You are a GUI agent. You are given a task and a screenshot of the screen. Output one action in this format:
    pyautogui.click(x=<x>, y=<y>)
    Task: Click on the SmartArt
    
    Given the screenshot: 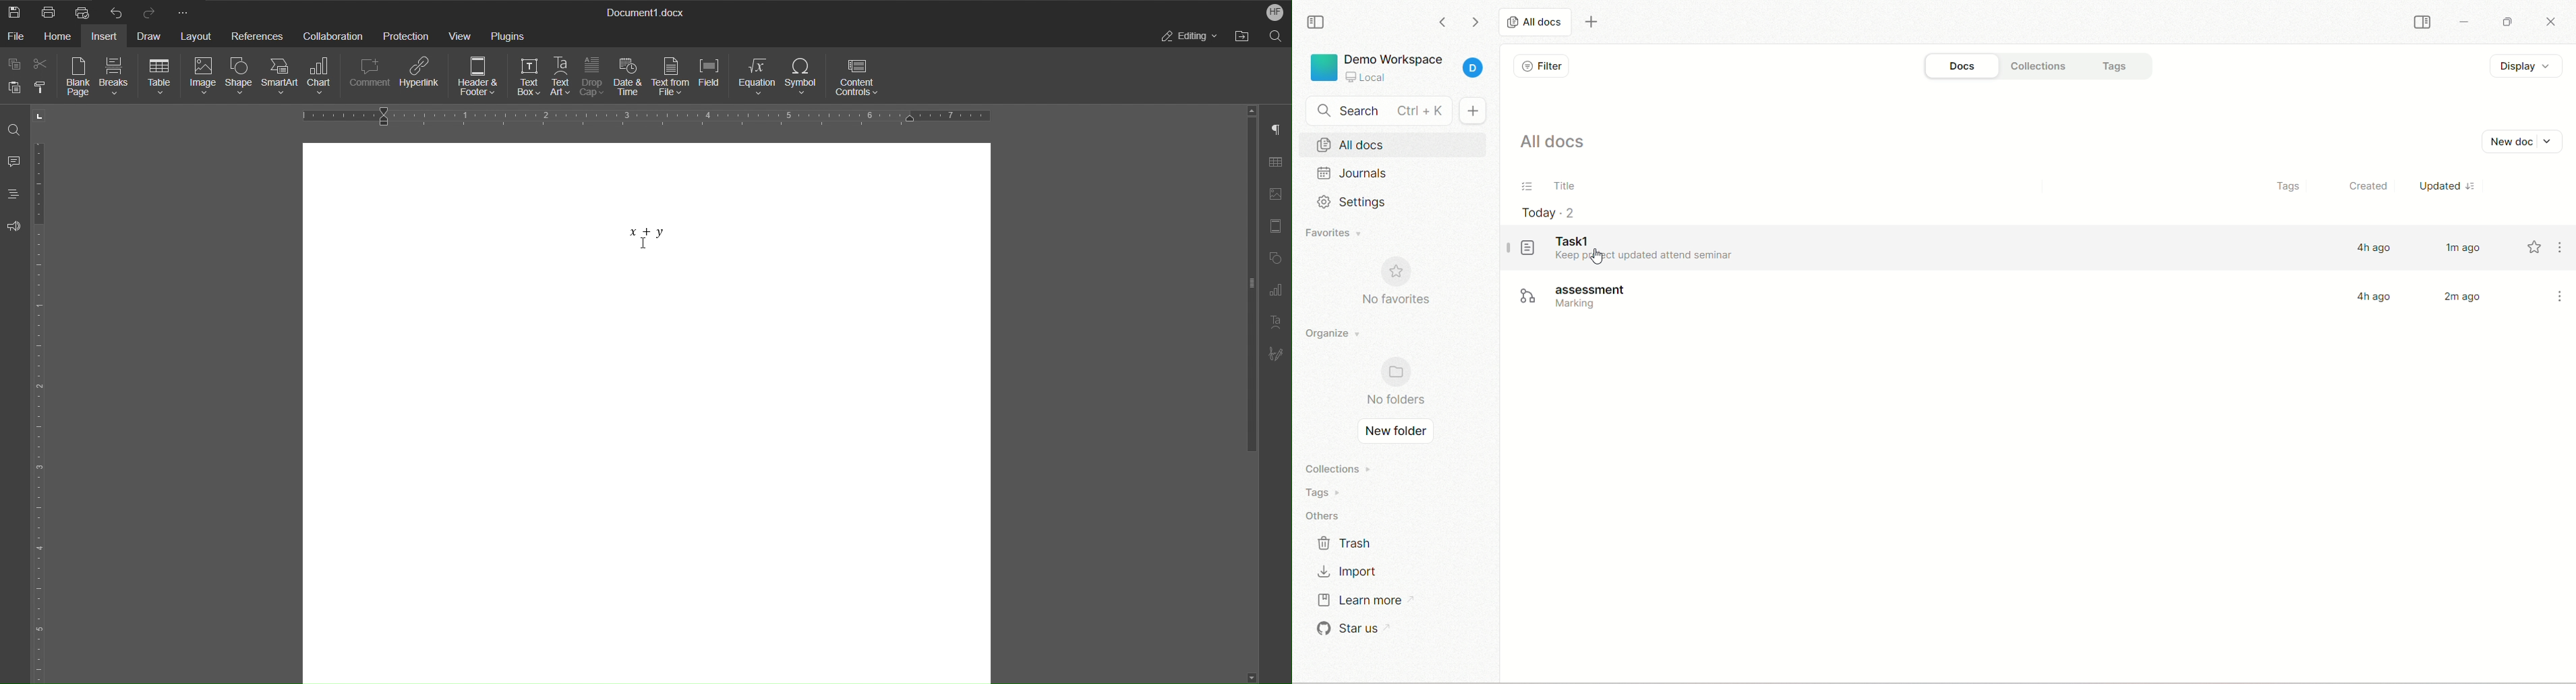 What is the action you would take?
    pyautogui.click(x=280, y=78)
    